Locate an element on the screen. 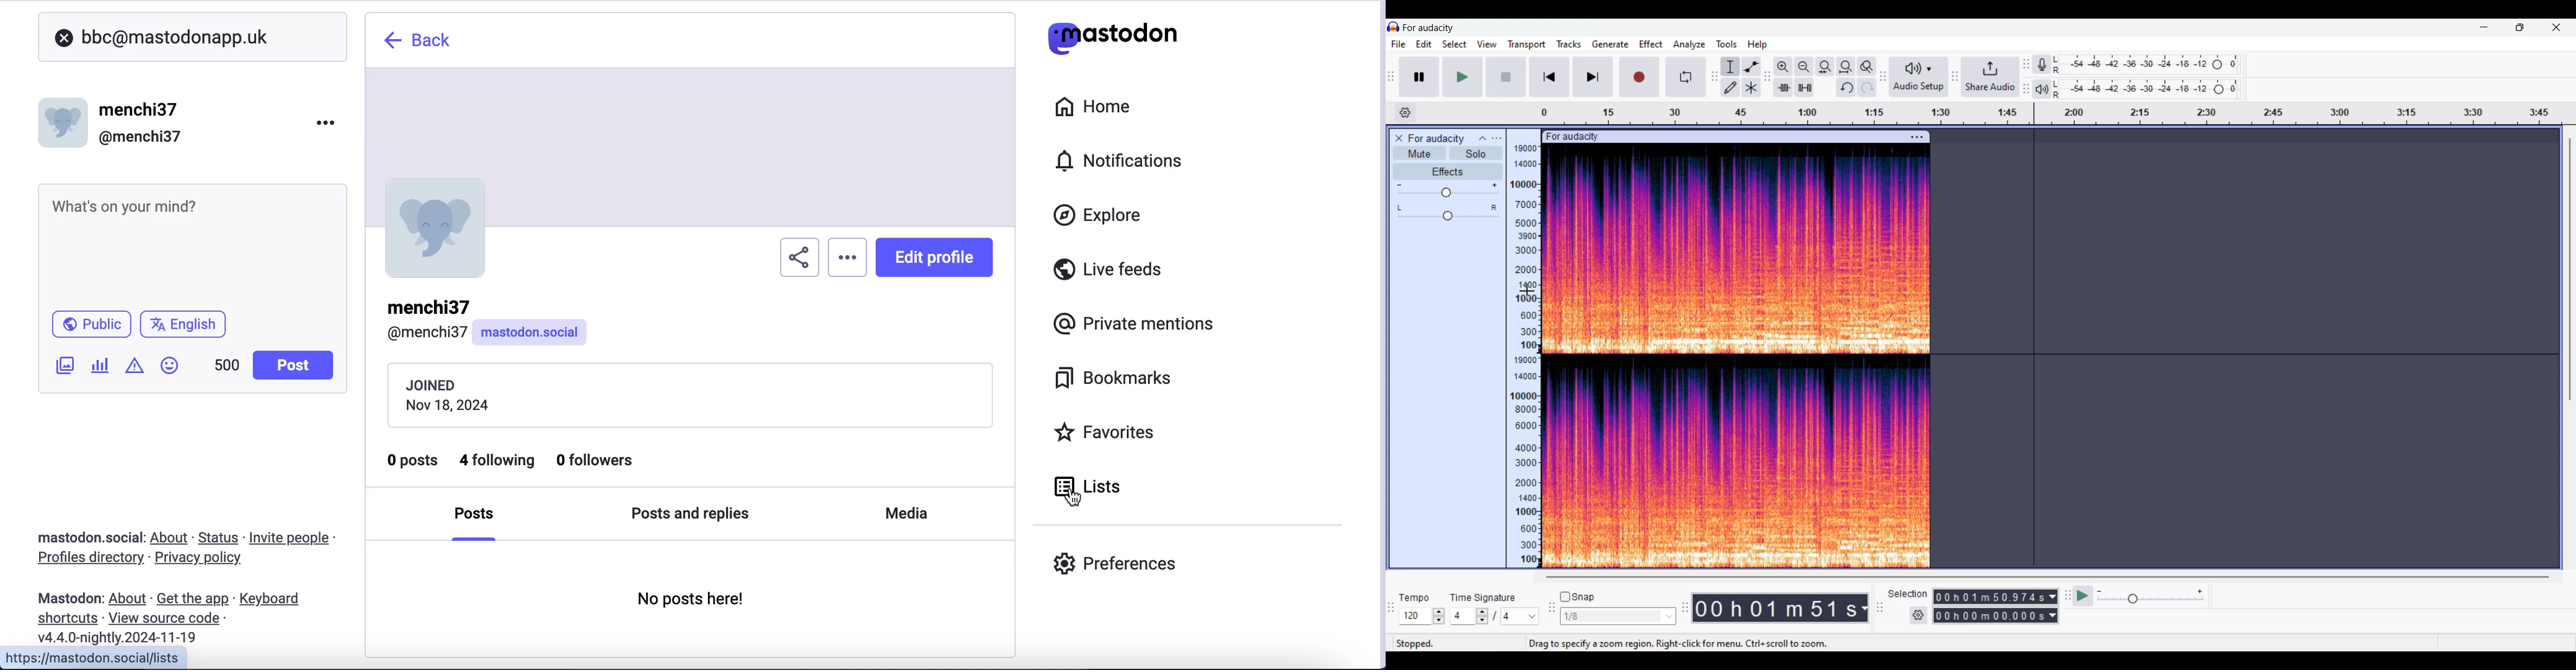  menu is located at coordinates (849, 260).